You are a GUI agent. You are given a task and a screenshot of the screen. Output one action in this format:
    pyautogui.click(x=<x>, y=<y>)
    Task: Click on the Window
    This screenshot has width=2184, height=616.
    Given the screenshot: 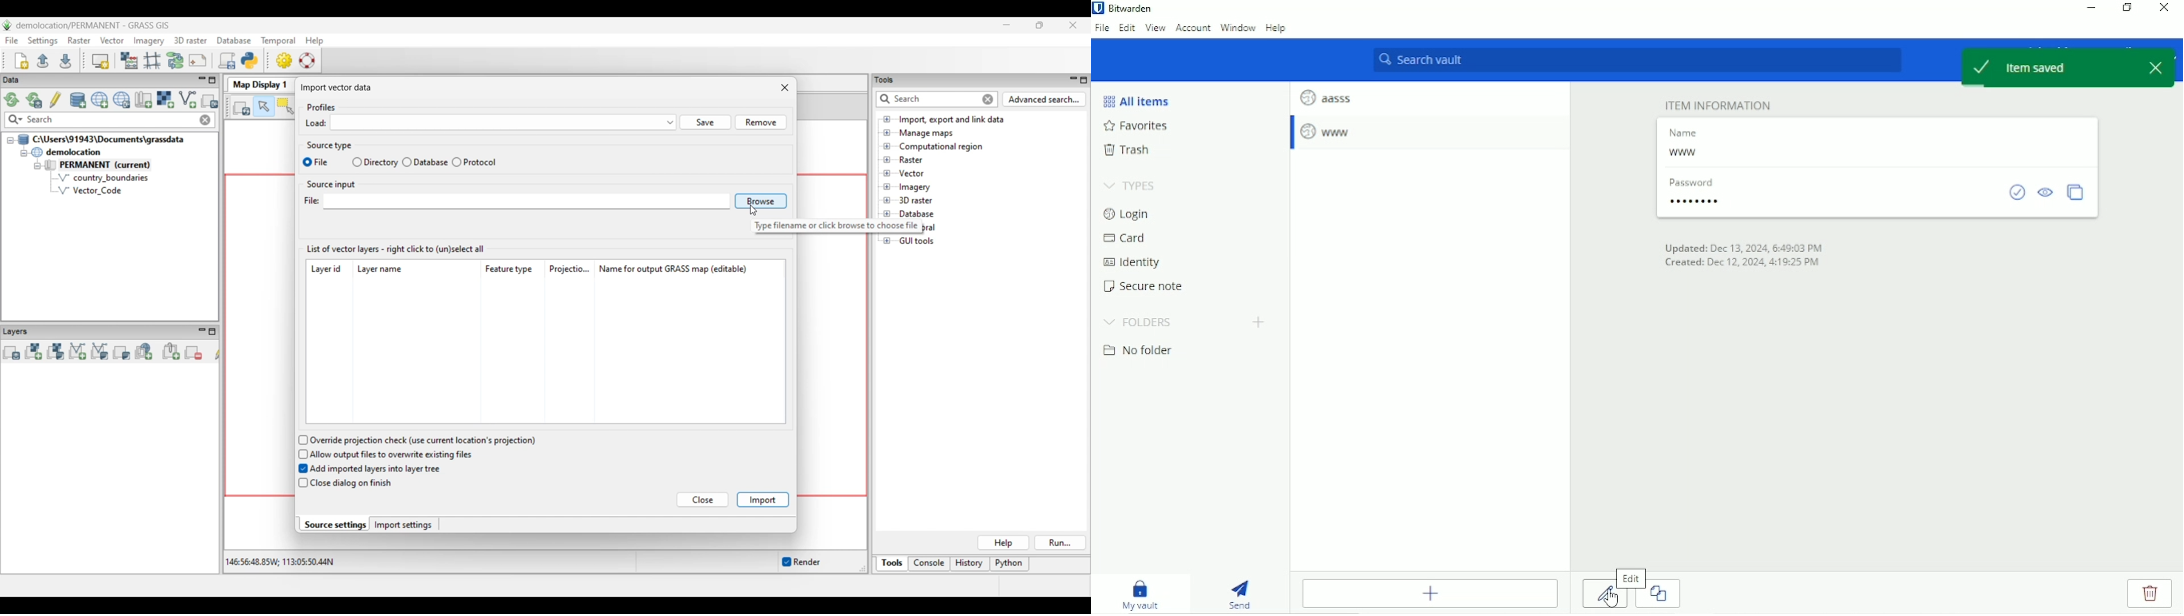 What is the action you would take?
    pyautogui.click(x=1239, y=28)
    